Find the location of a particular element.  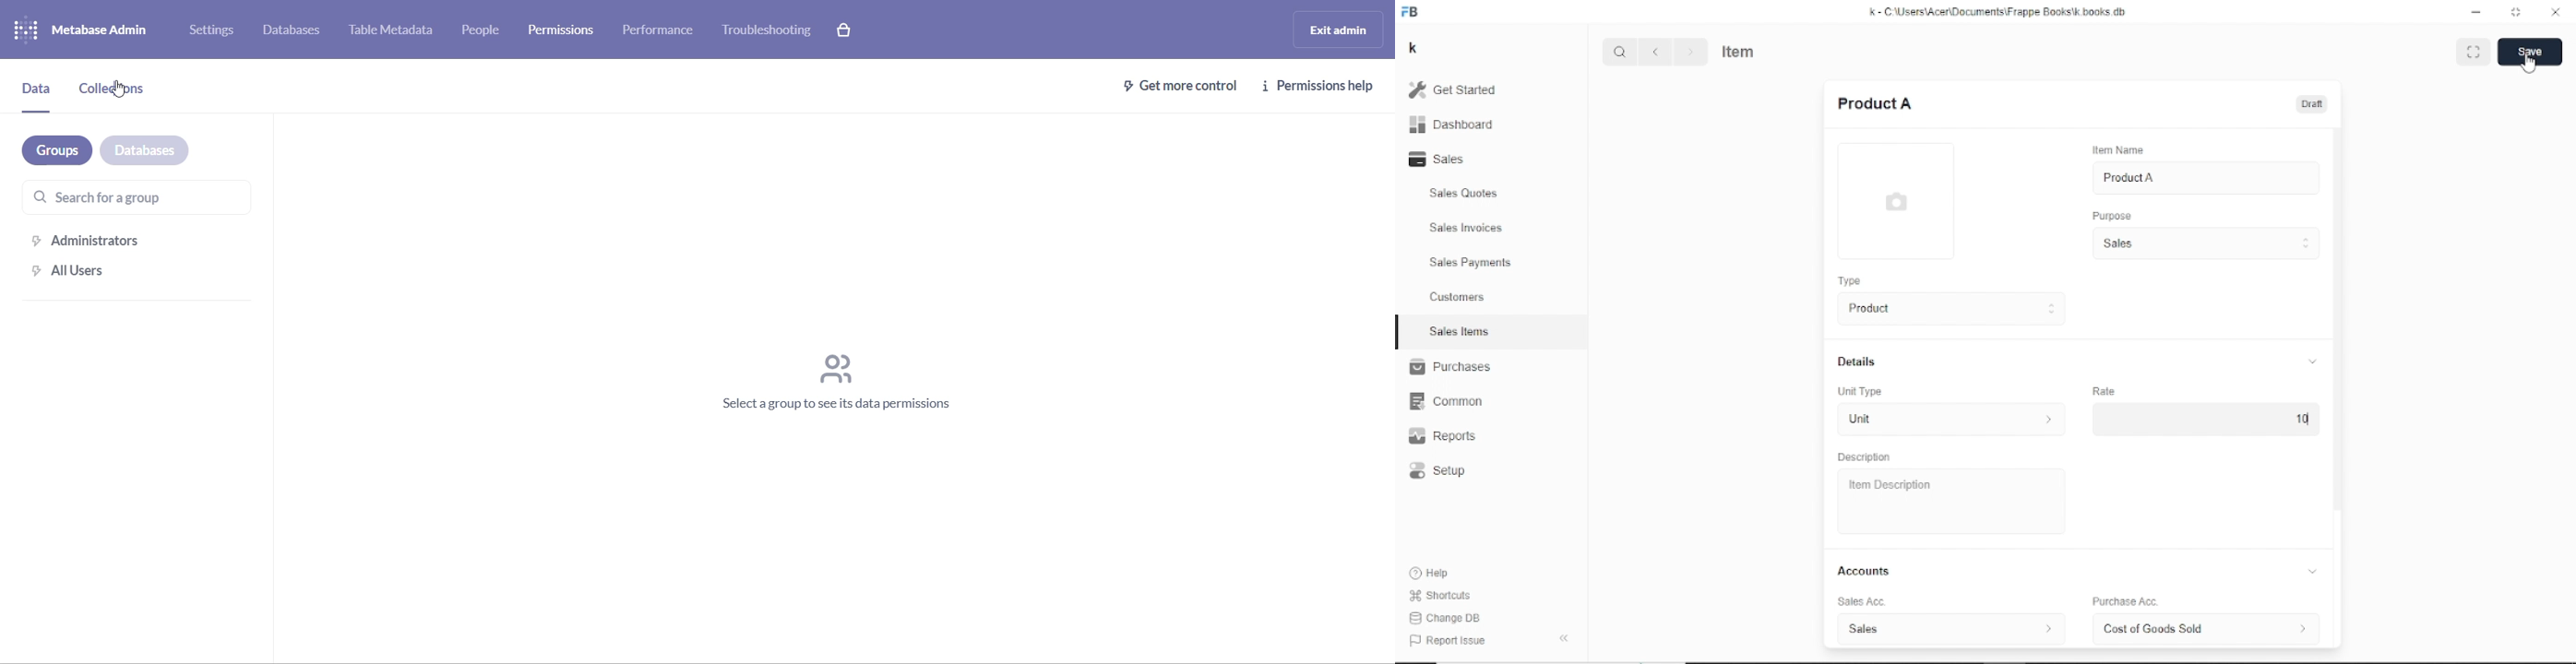

Search is located at coordinates (1620, 52).